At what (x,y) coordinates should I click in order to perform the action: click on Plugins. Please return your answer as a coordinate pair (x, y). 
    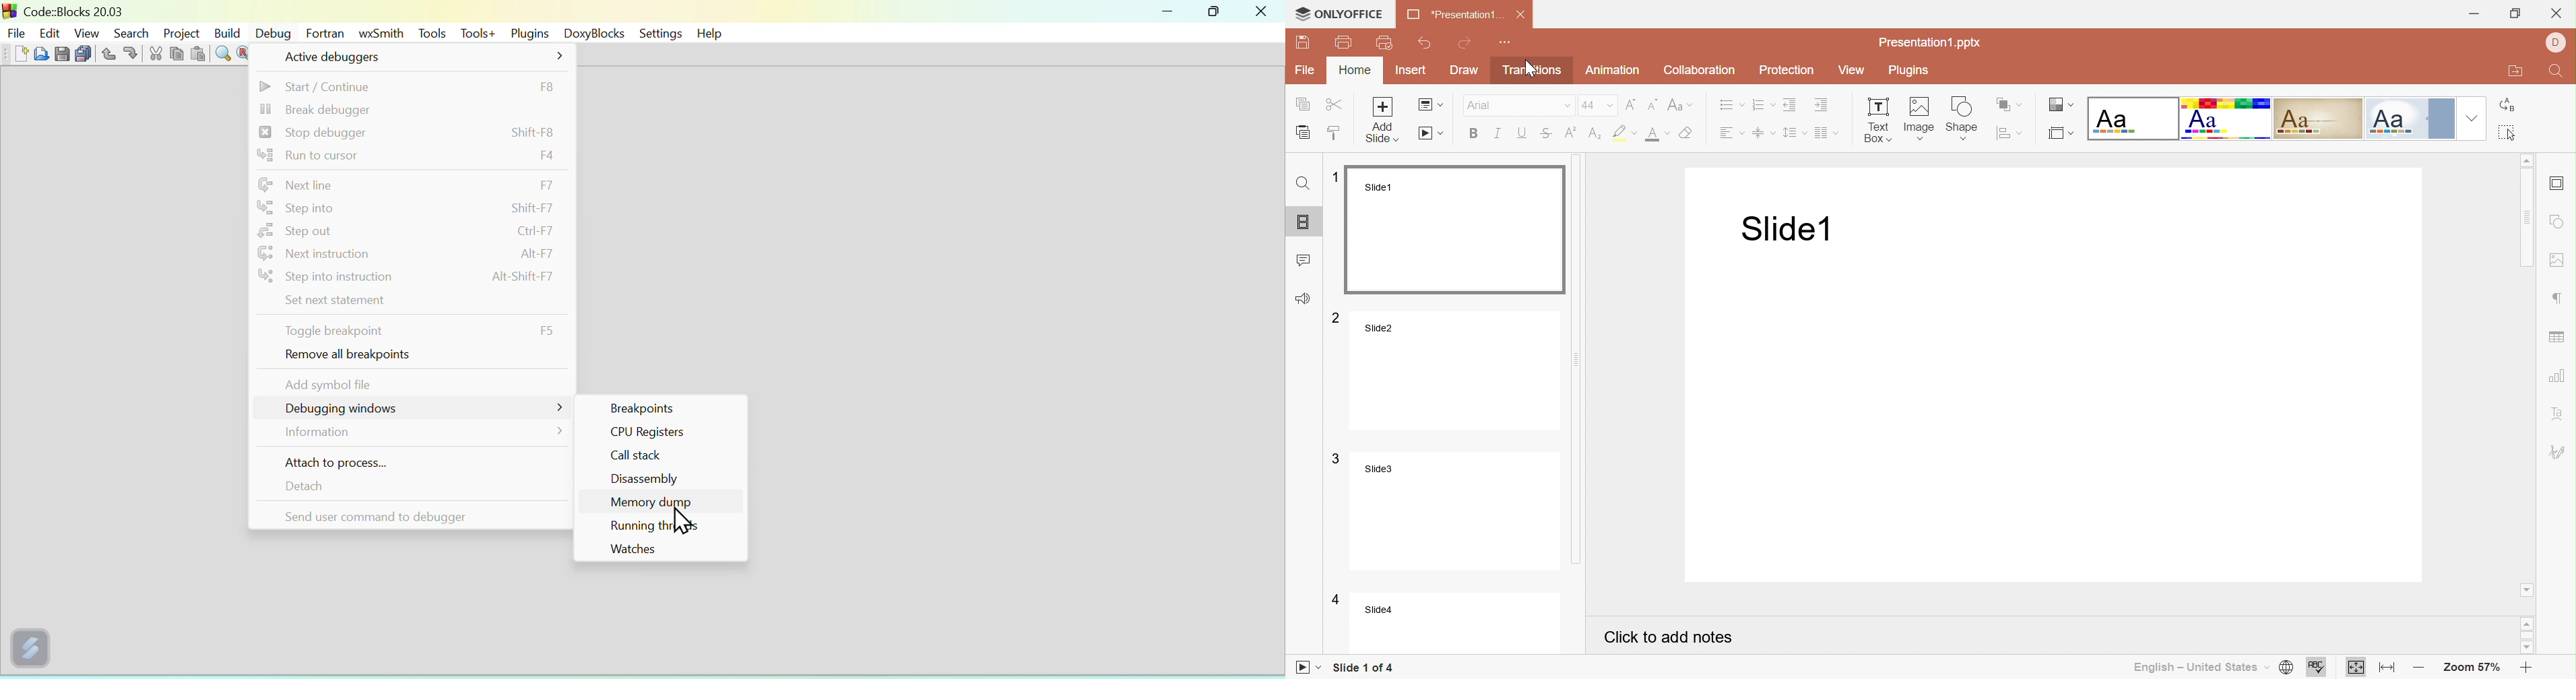
    Looking at the image, I should click on (526, 32).